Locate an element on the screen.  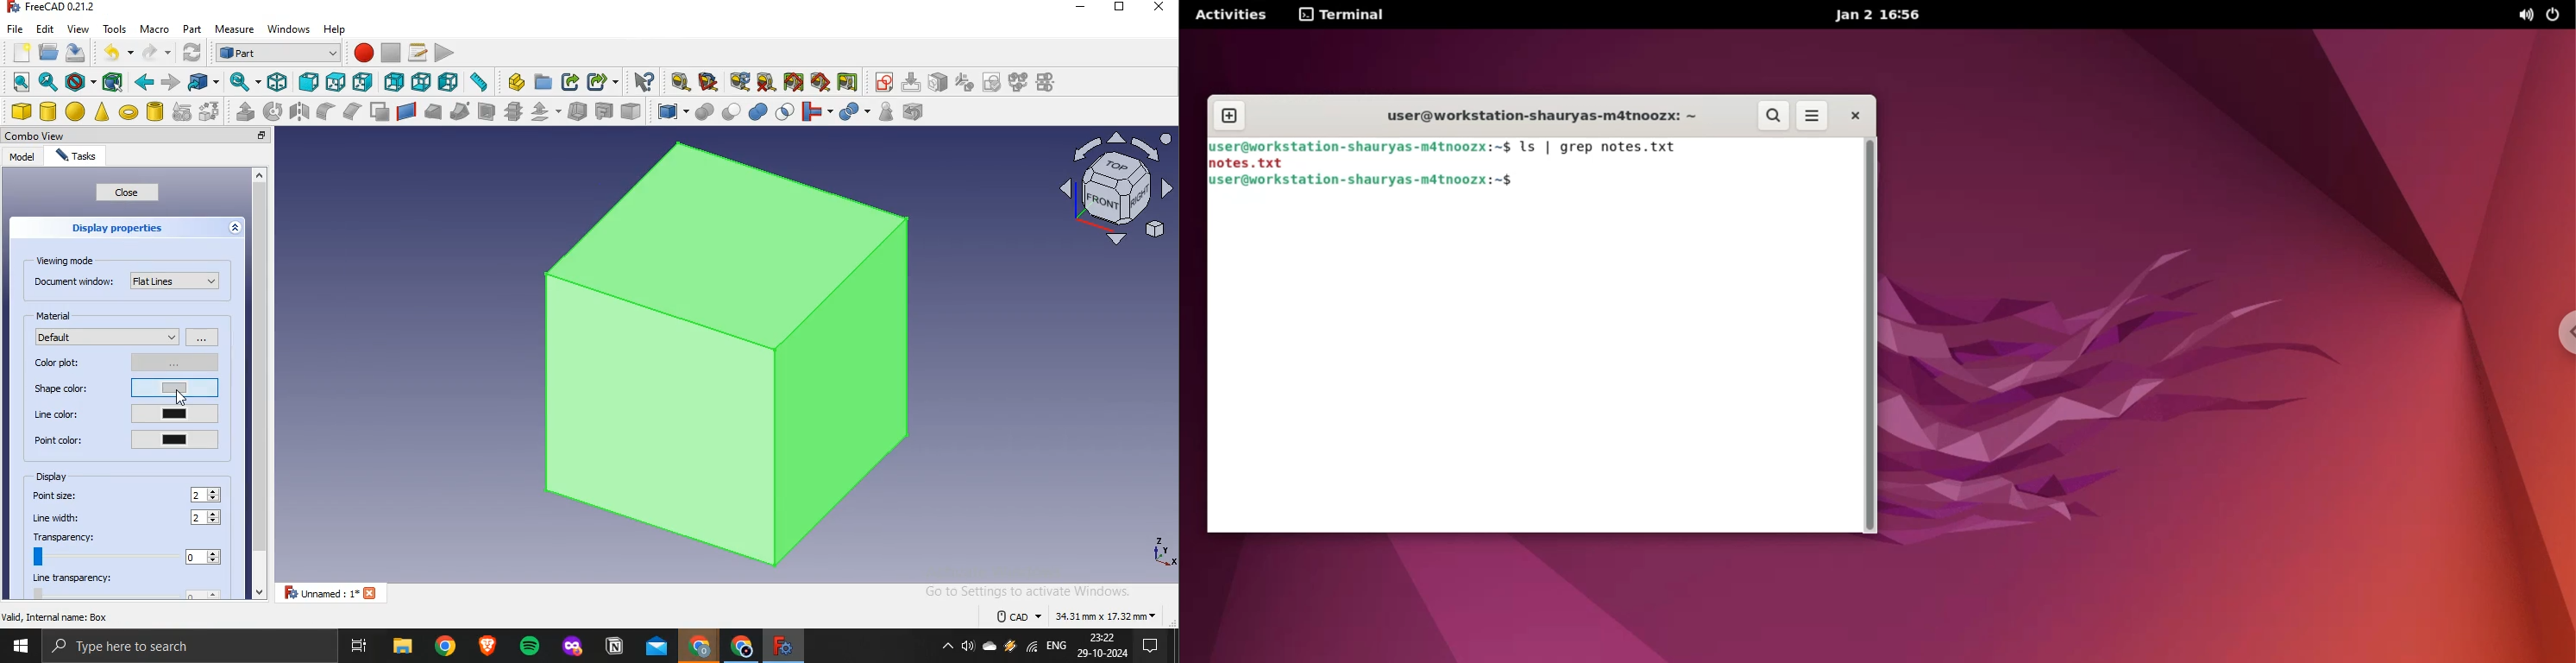
thickness is located at coordinates (578, 110).